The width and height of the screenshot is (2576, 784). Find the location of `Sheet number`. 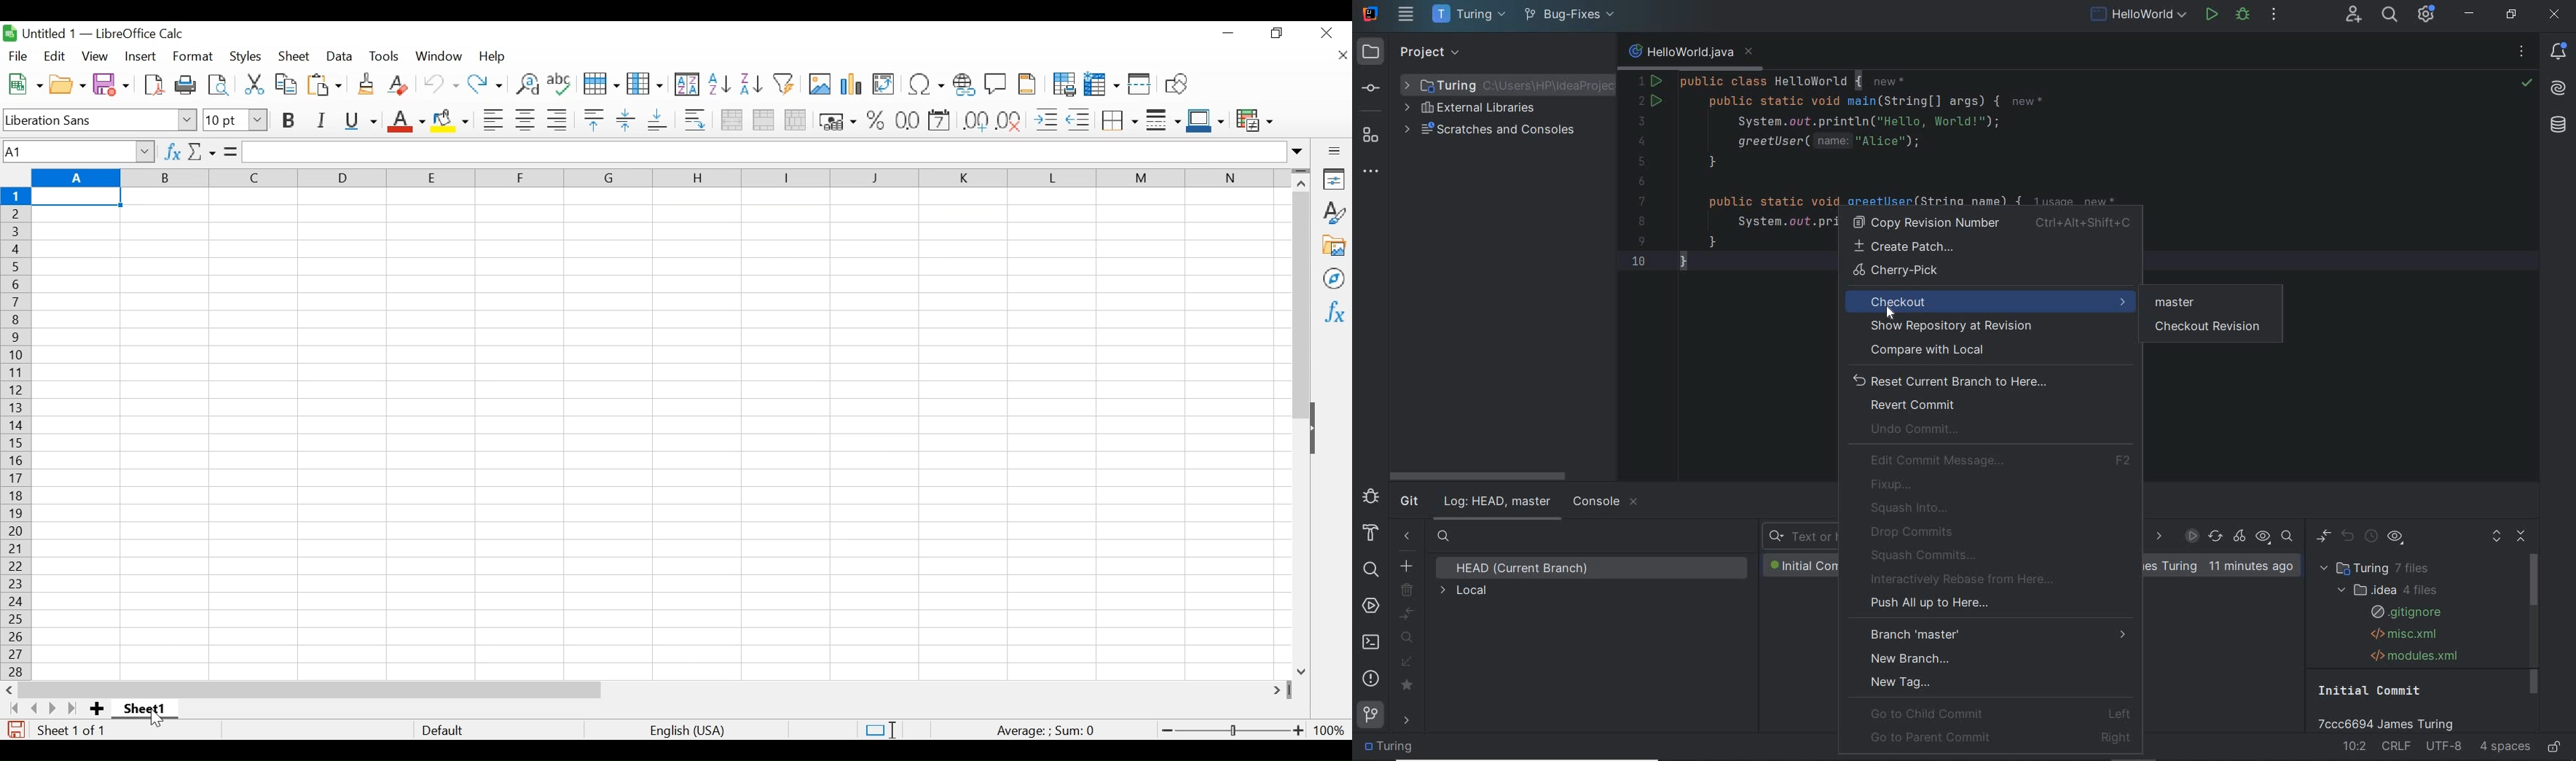

Sheet number is located at coordinates (74, 730).